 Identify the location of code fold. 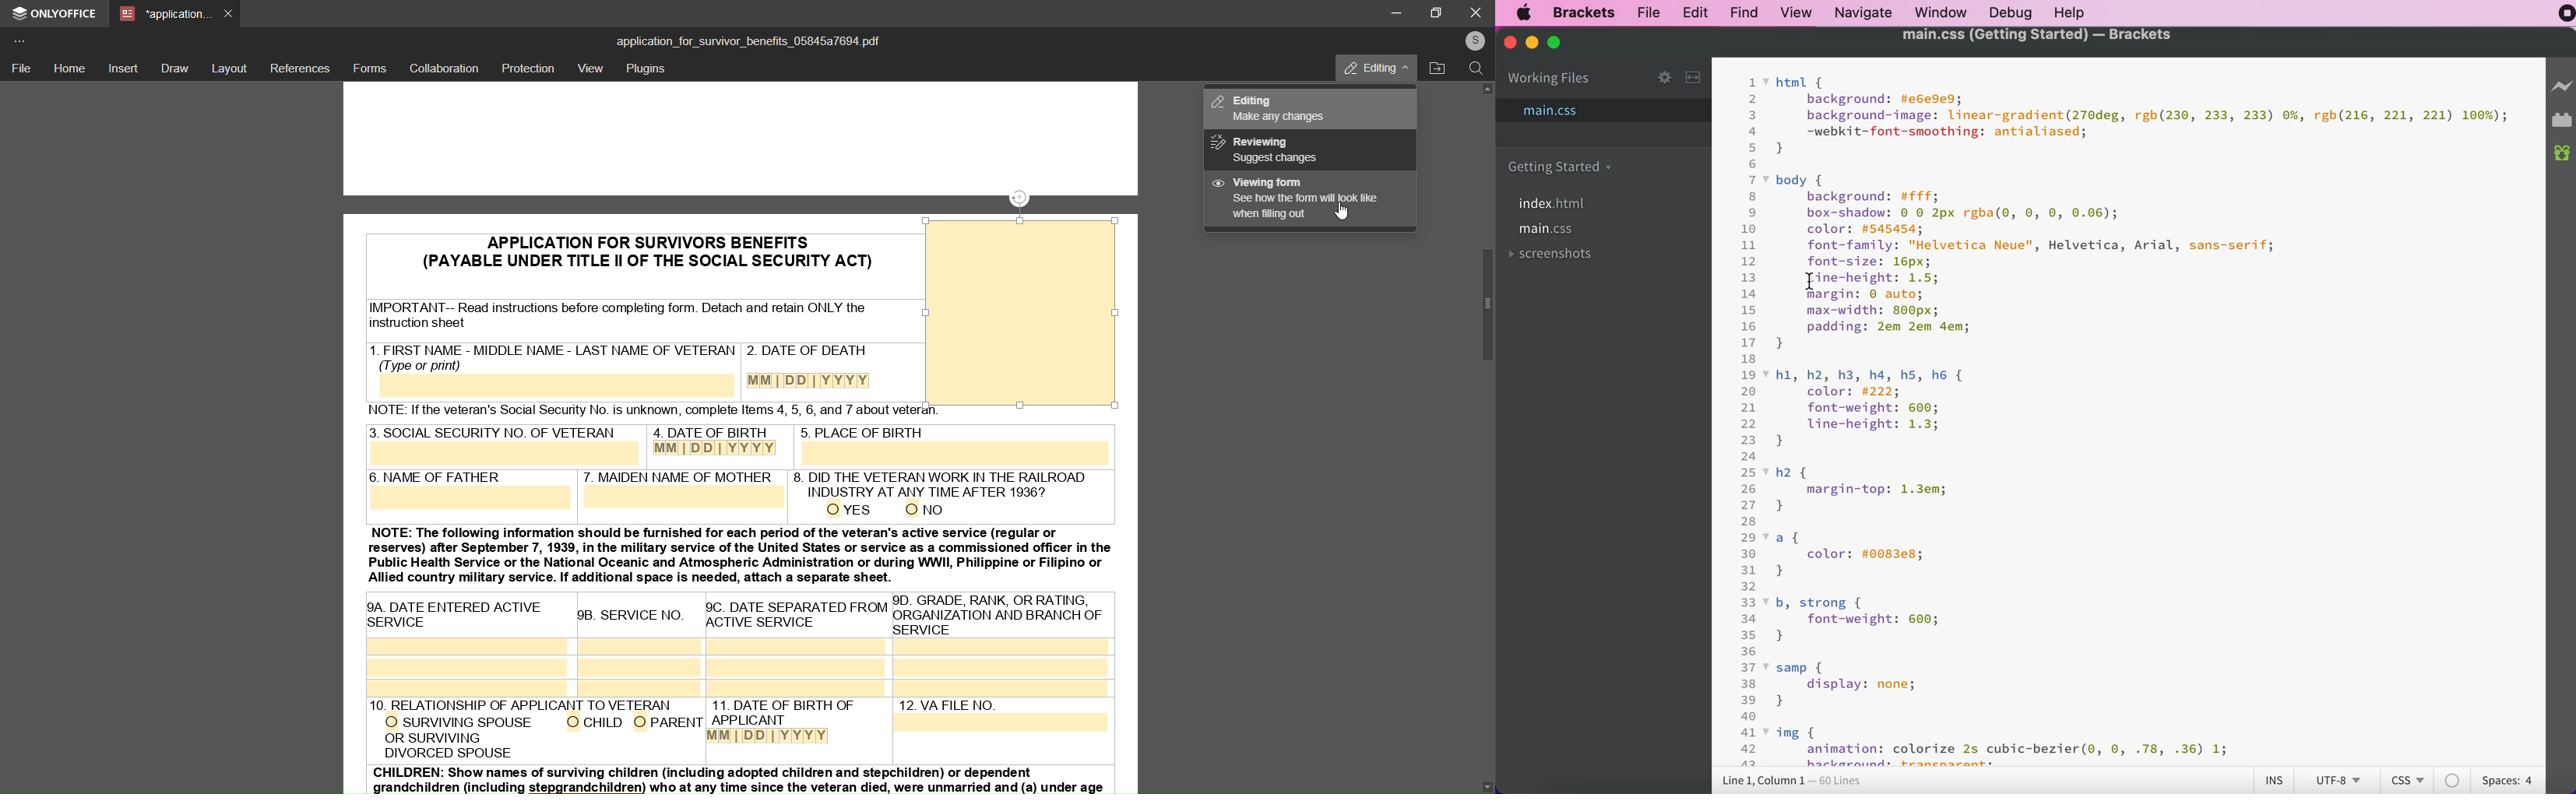
(1767, 601).